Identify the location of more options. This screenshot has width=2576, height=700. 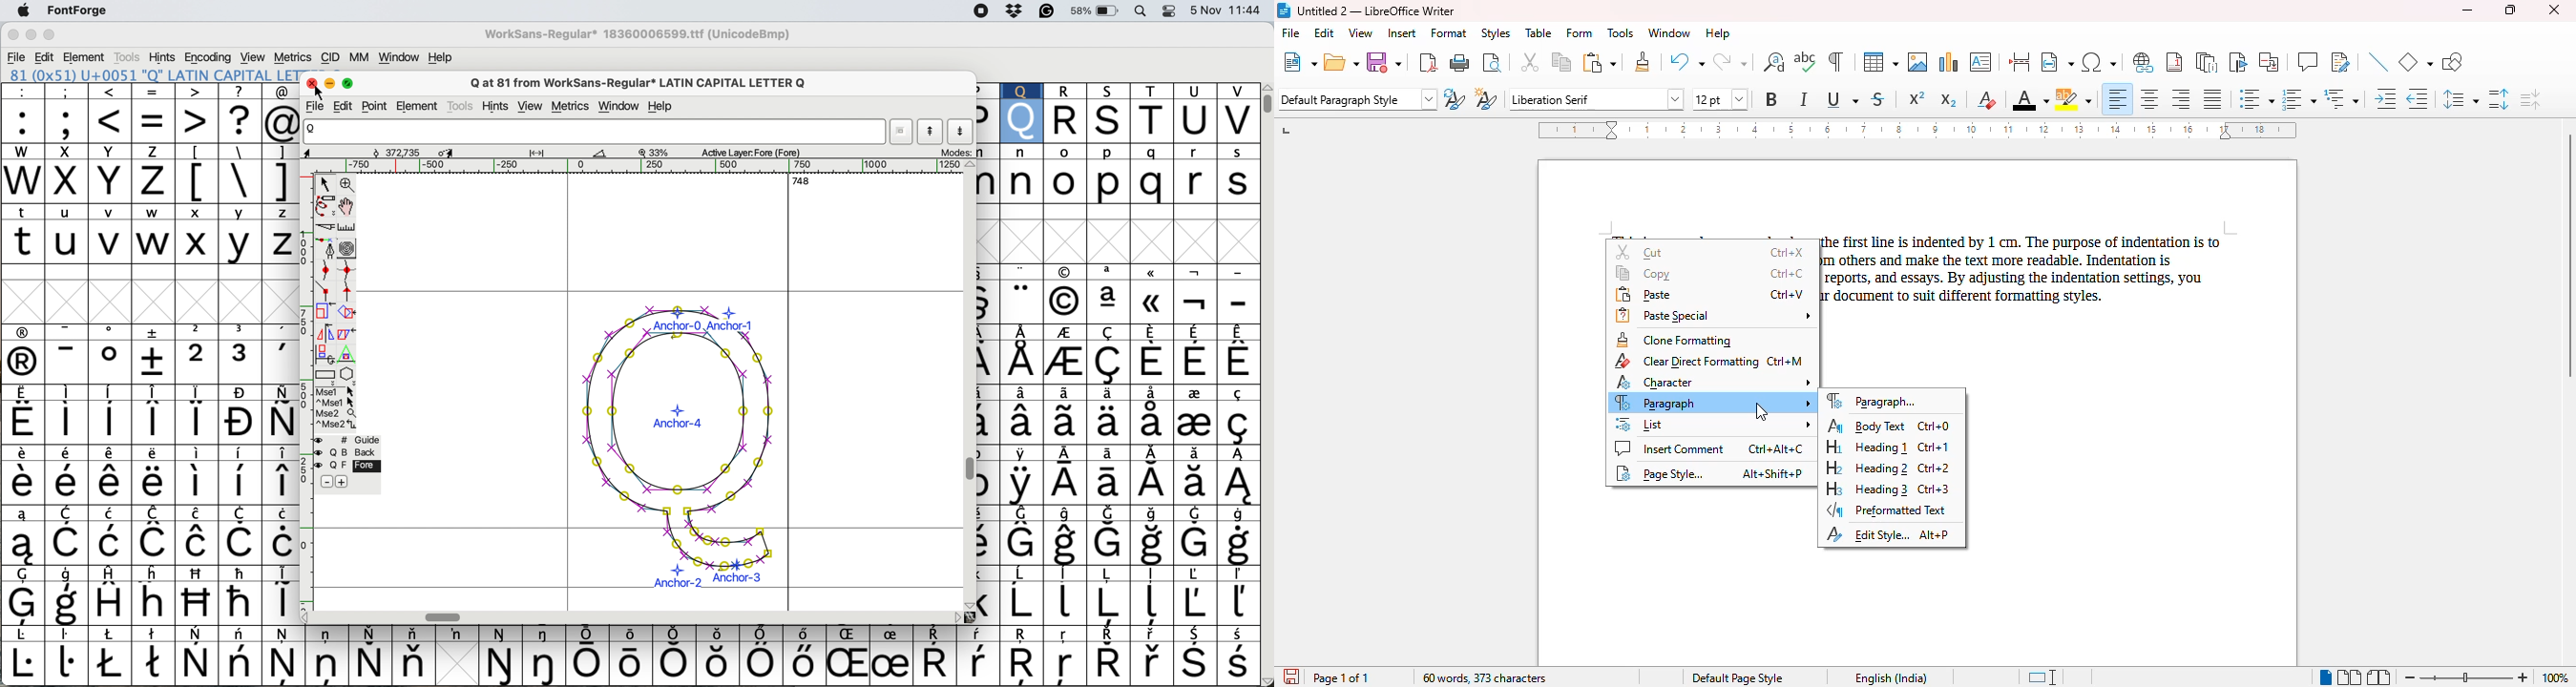
(335, 408).